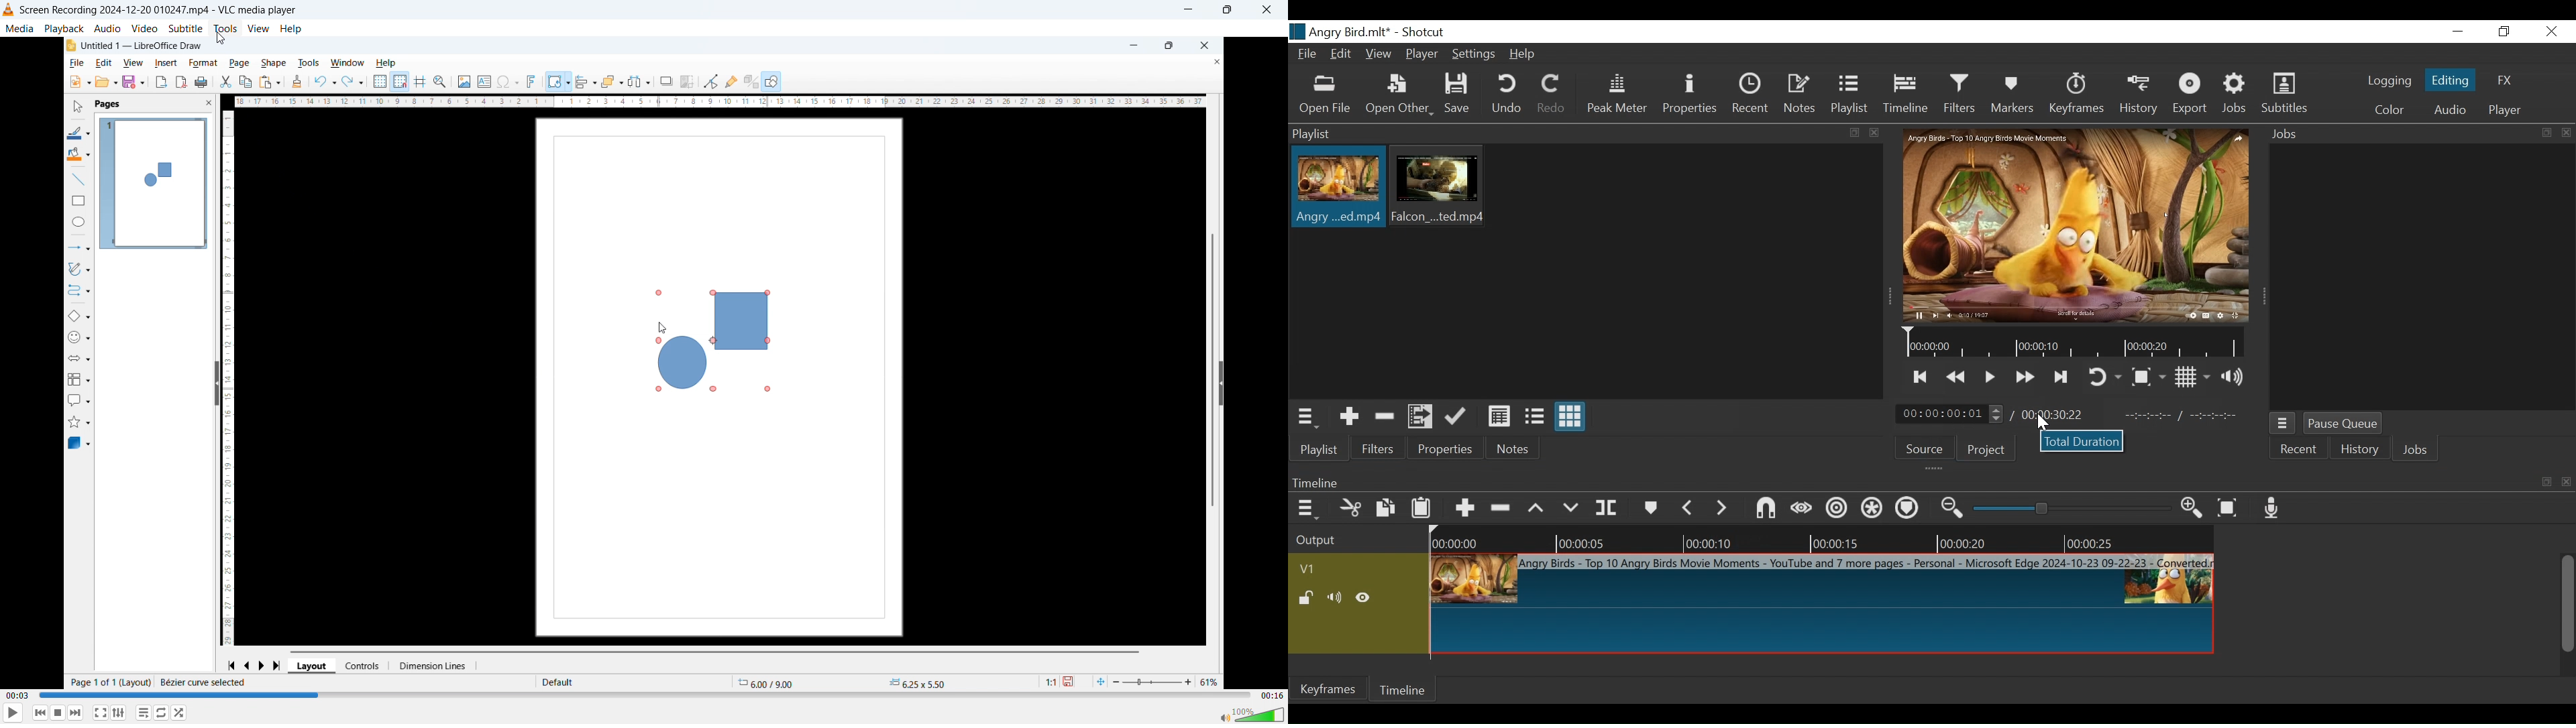 The height and width of the screenshot is (728, 2576). Describe the element at coordinates (2502, 31) in the screenshot. I see `Restore` at that location.